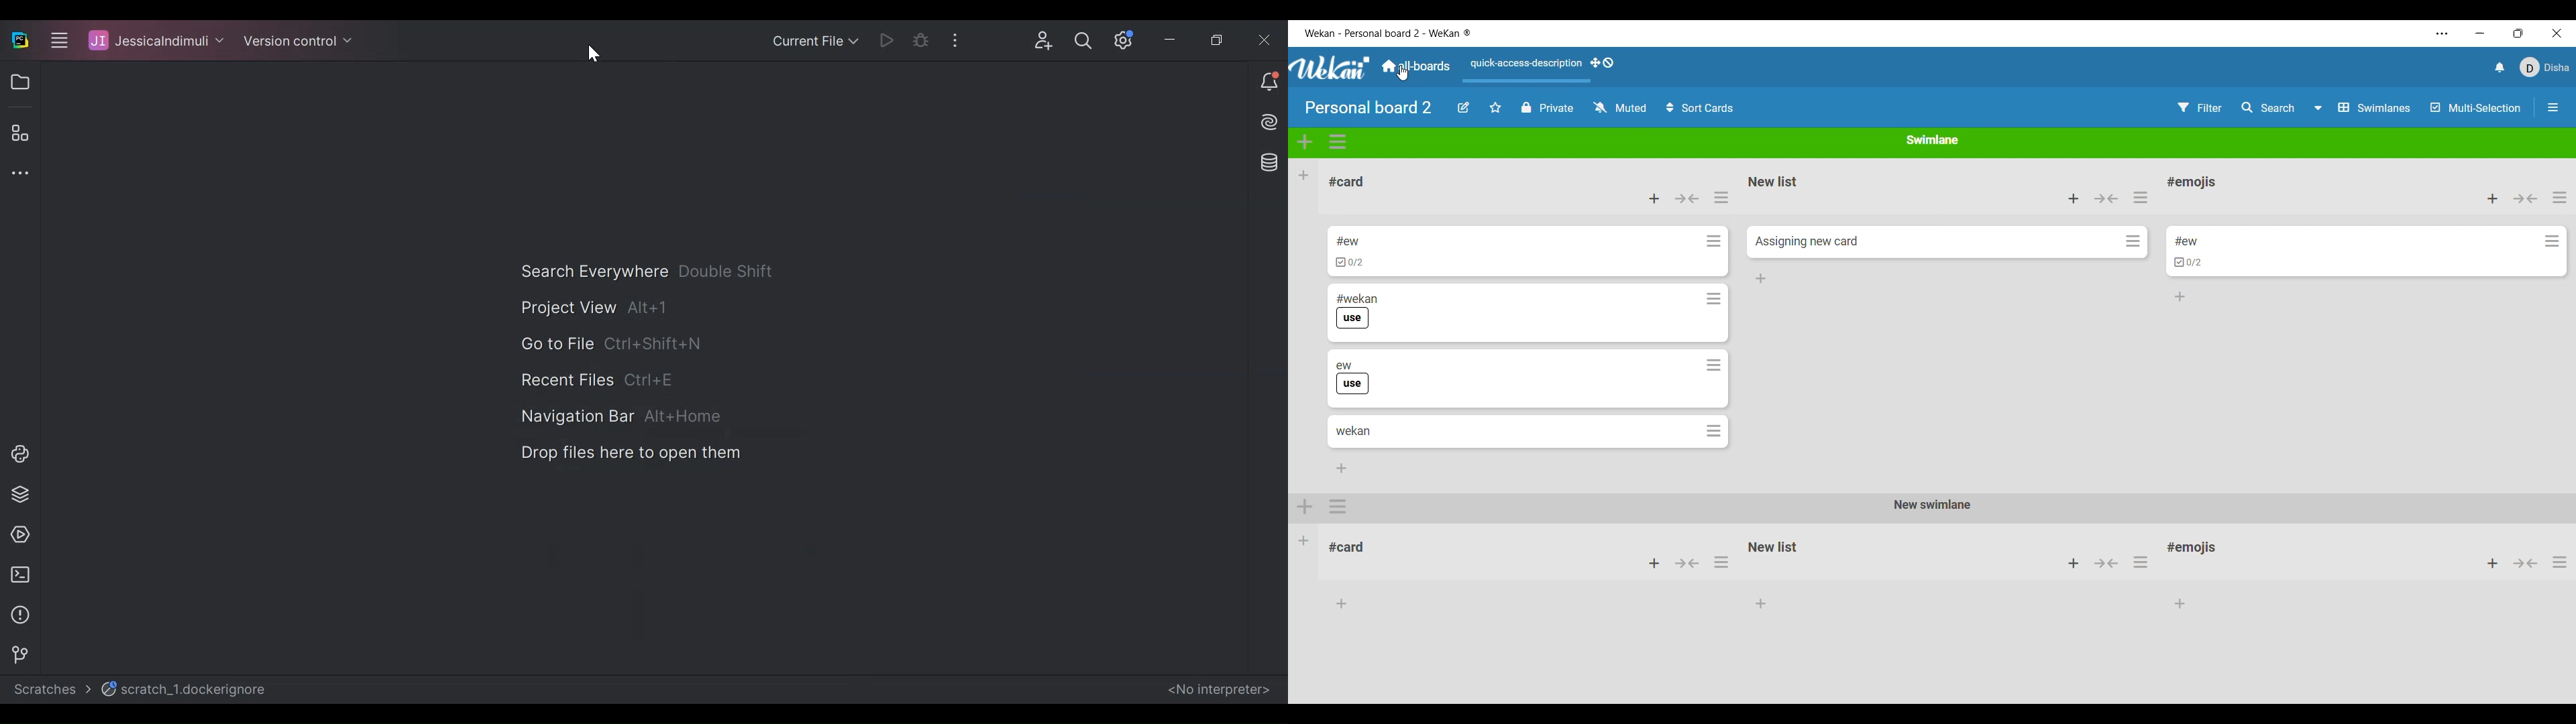  What do you see at coordinates (15, 653) in the screenshot?
I see `Version Control` at bounding box center [15, 653].